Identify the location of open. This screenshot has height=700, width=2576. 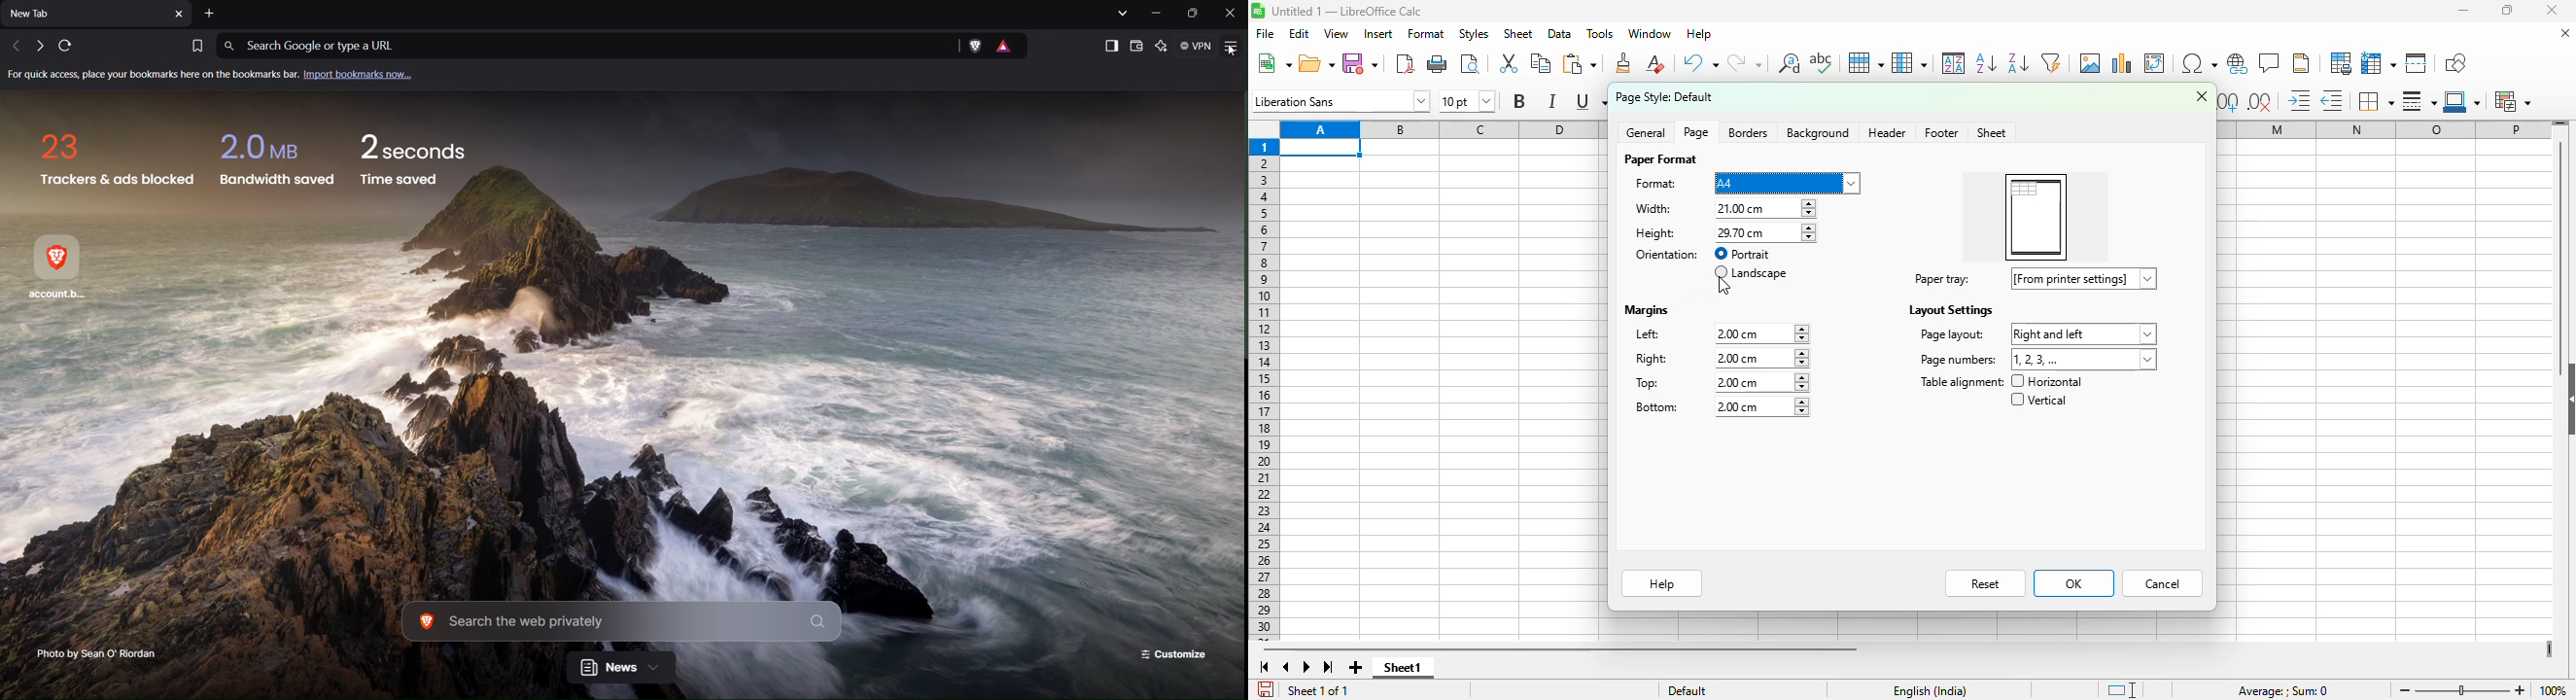
(1316, 64).